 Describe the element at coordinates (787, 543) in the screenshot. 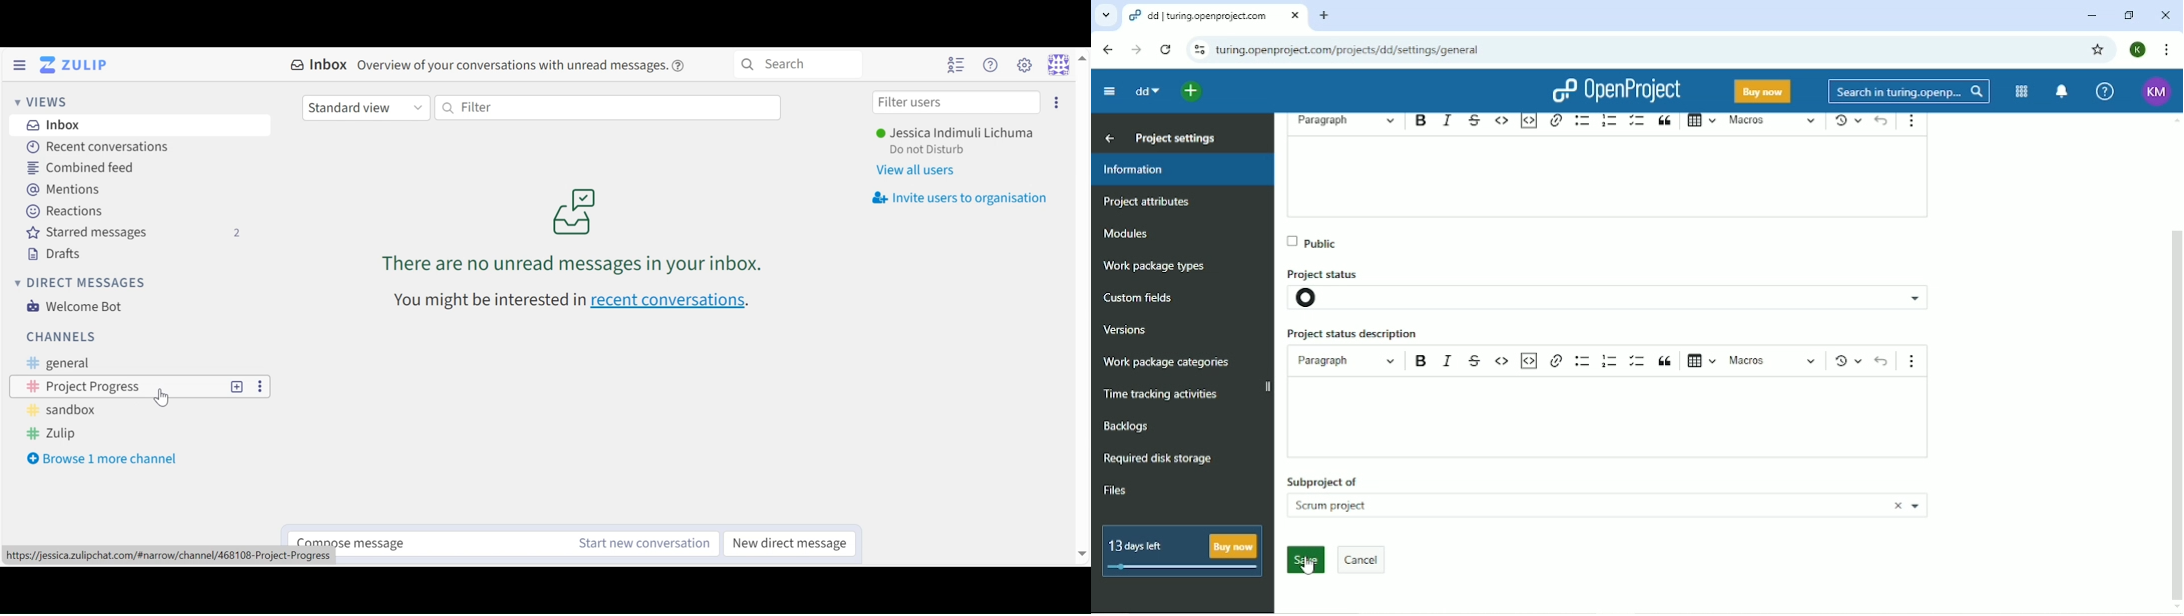

I see `New direct message` at that location.